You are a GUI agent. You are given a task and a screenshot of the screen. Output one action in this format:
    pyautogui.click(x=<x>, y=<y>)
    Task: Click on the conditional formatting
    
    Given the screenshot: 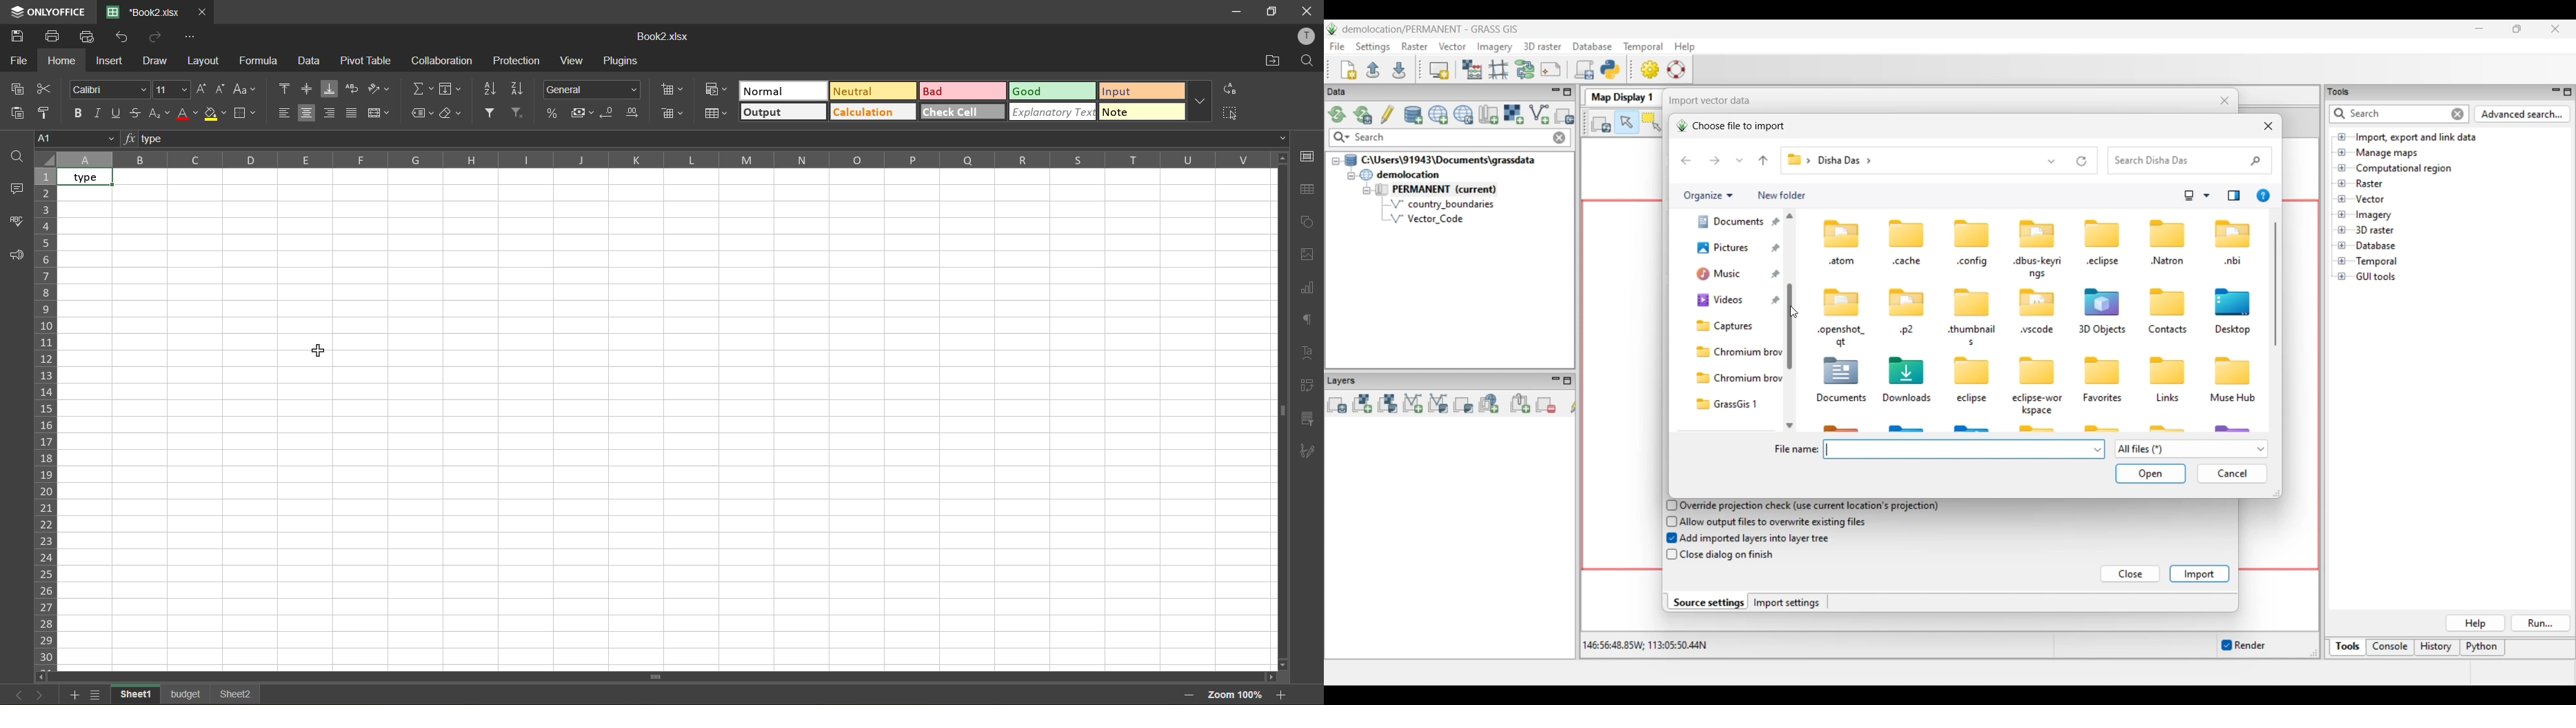 What is the action you would take?
    pyautogui.click(x=714, y=90)
    